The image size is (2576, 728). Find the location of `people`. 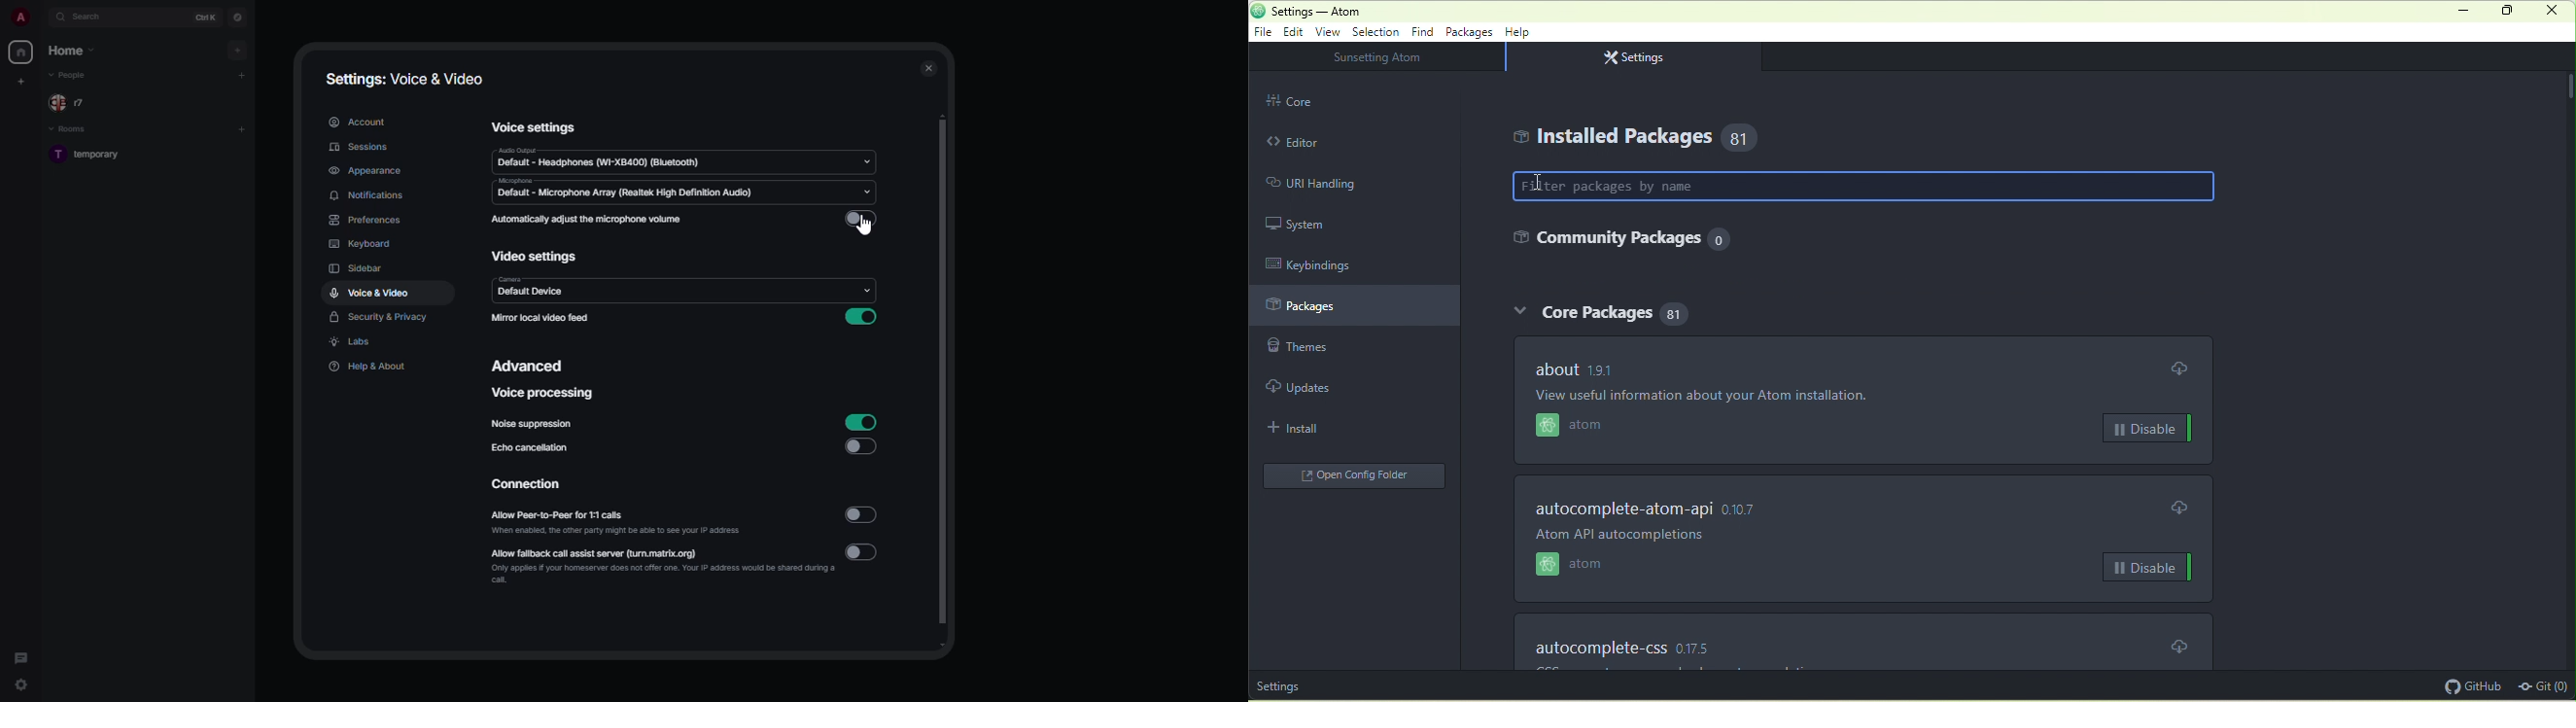

people is located at coordinates (72, 76).